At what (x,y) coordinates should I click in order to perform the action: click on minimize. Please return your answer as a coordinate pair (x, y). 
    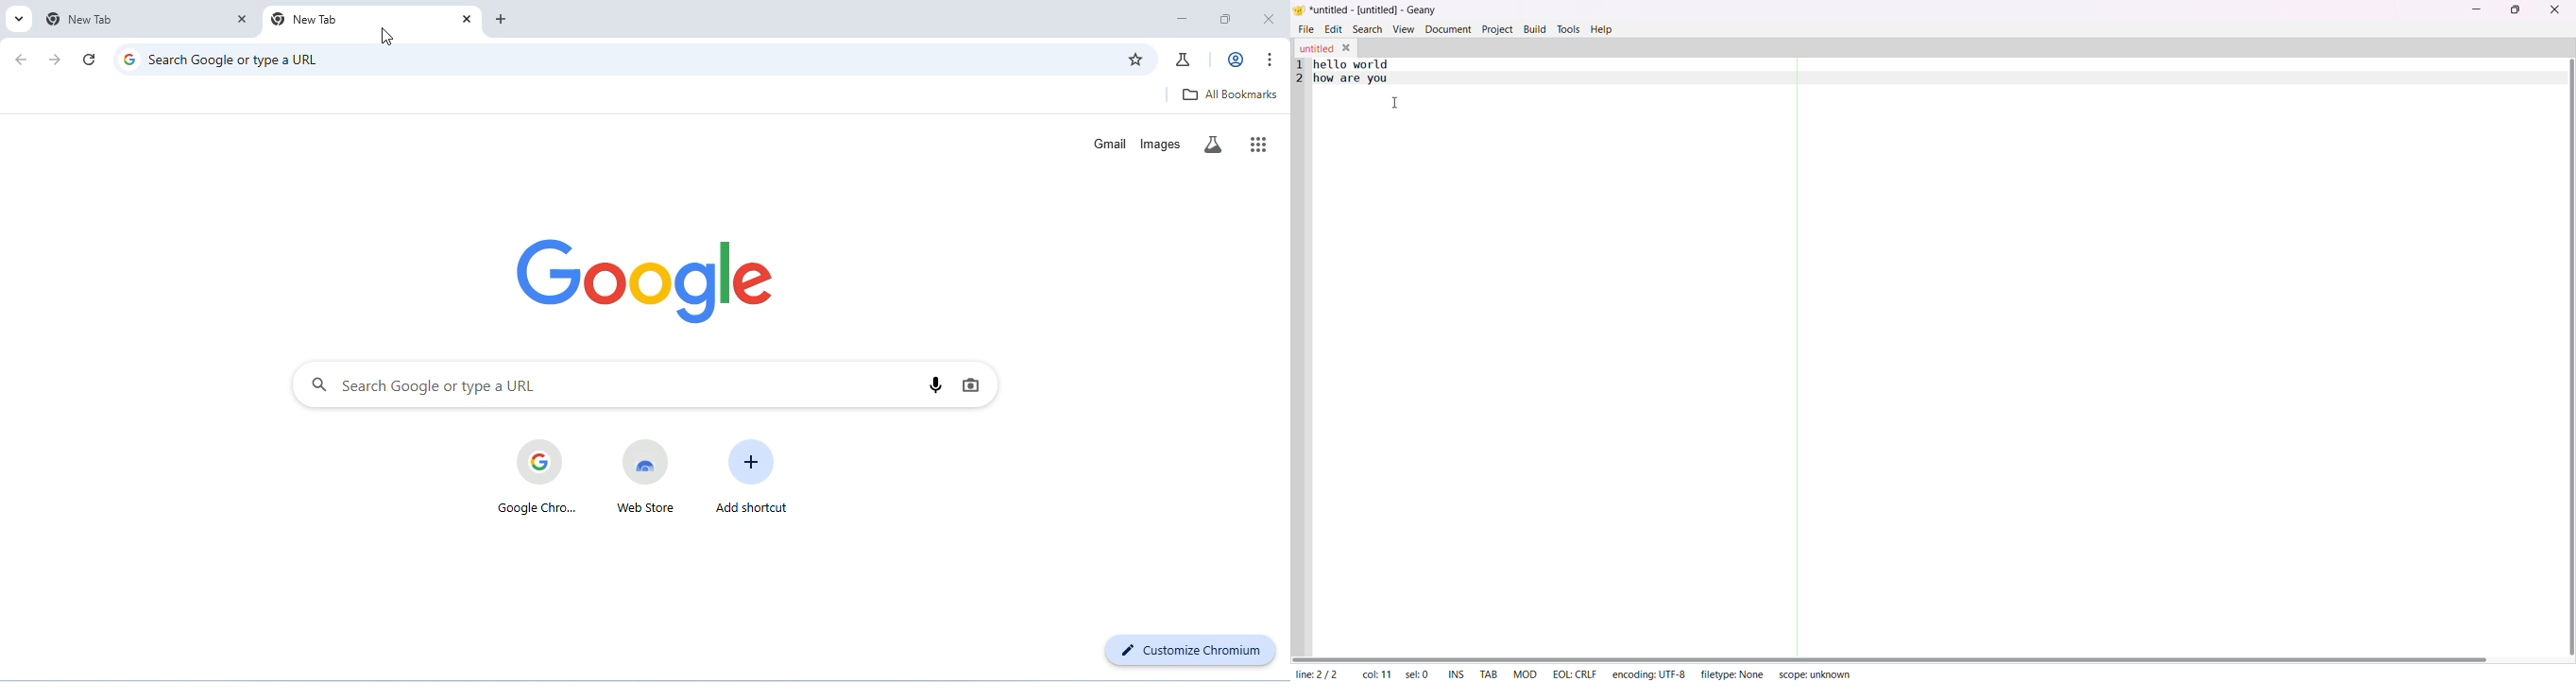
    Looking at the image, I should click on (1183, 19).